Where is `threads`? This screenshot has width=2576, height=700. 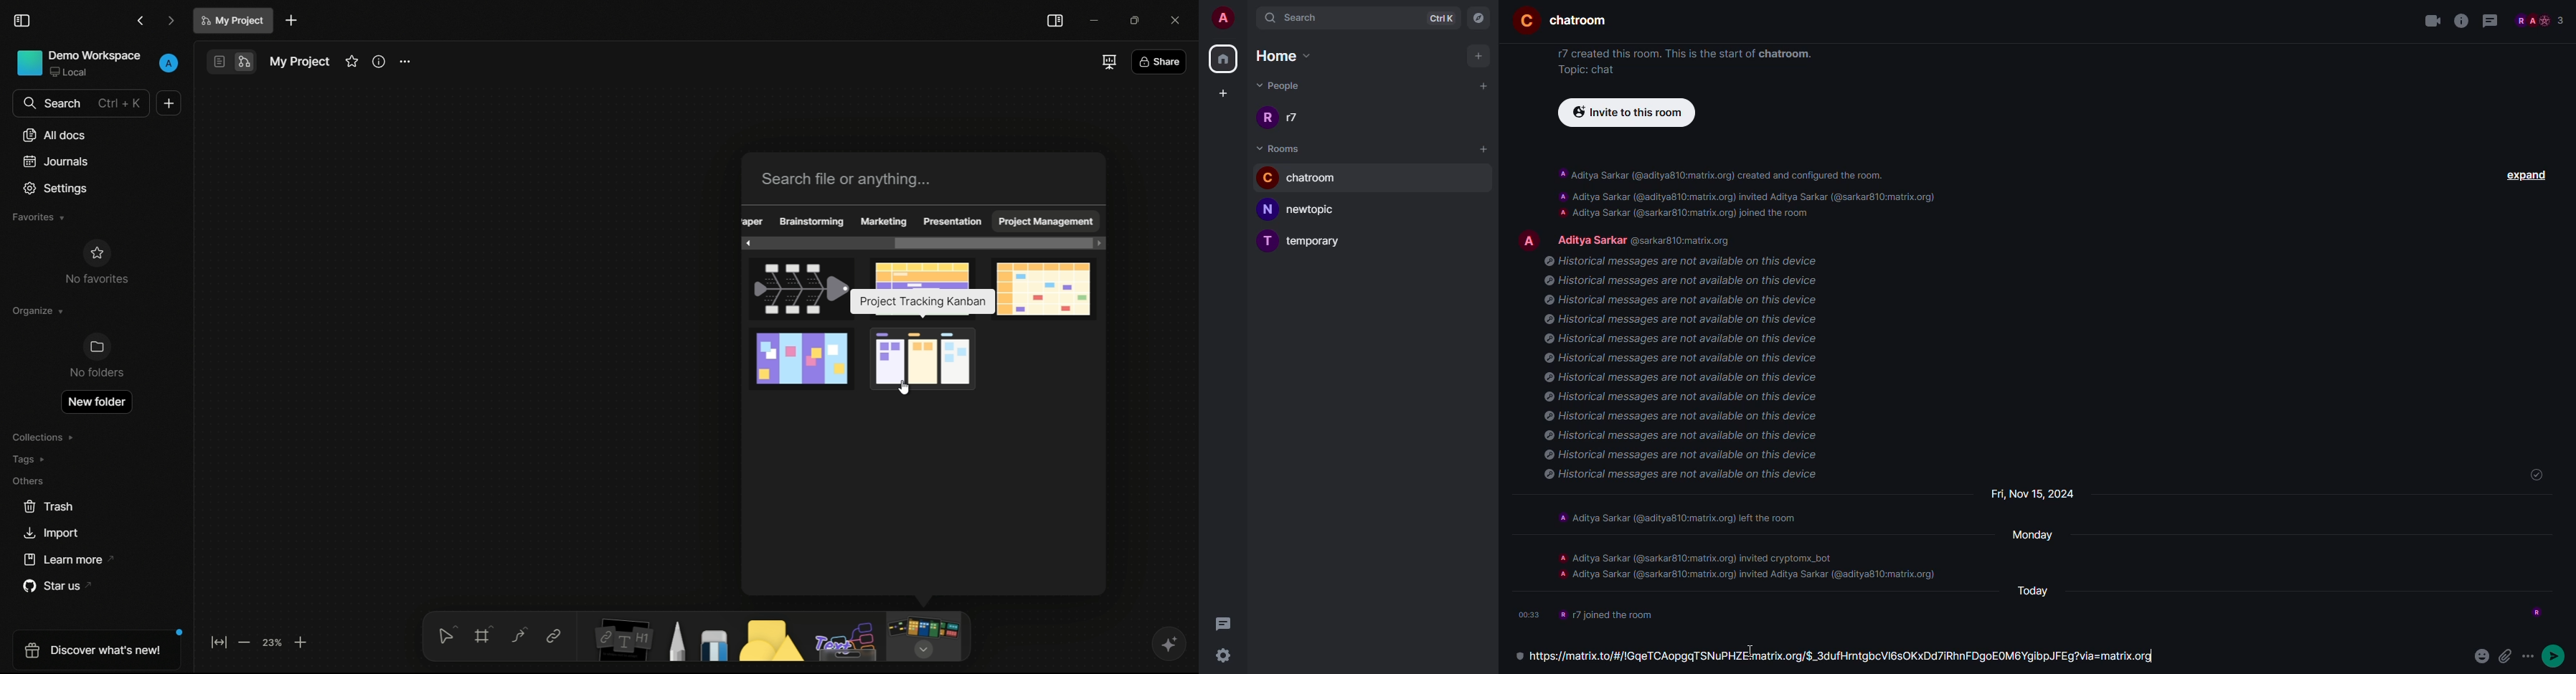 threads is located at coordinates (1222, 623).